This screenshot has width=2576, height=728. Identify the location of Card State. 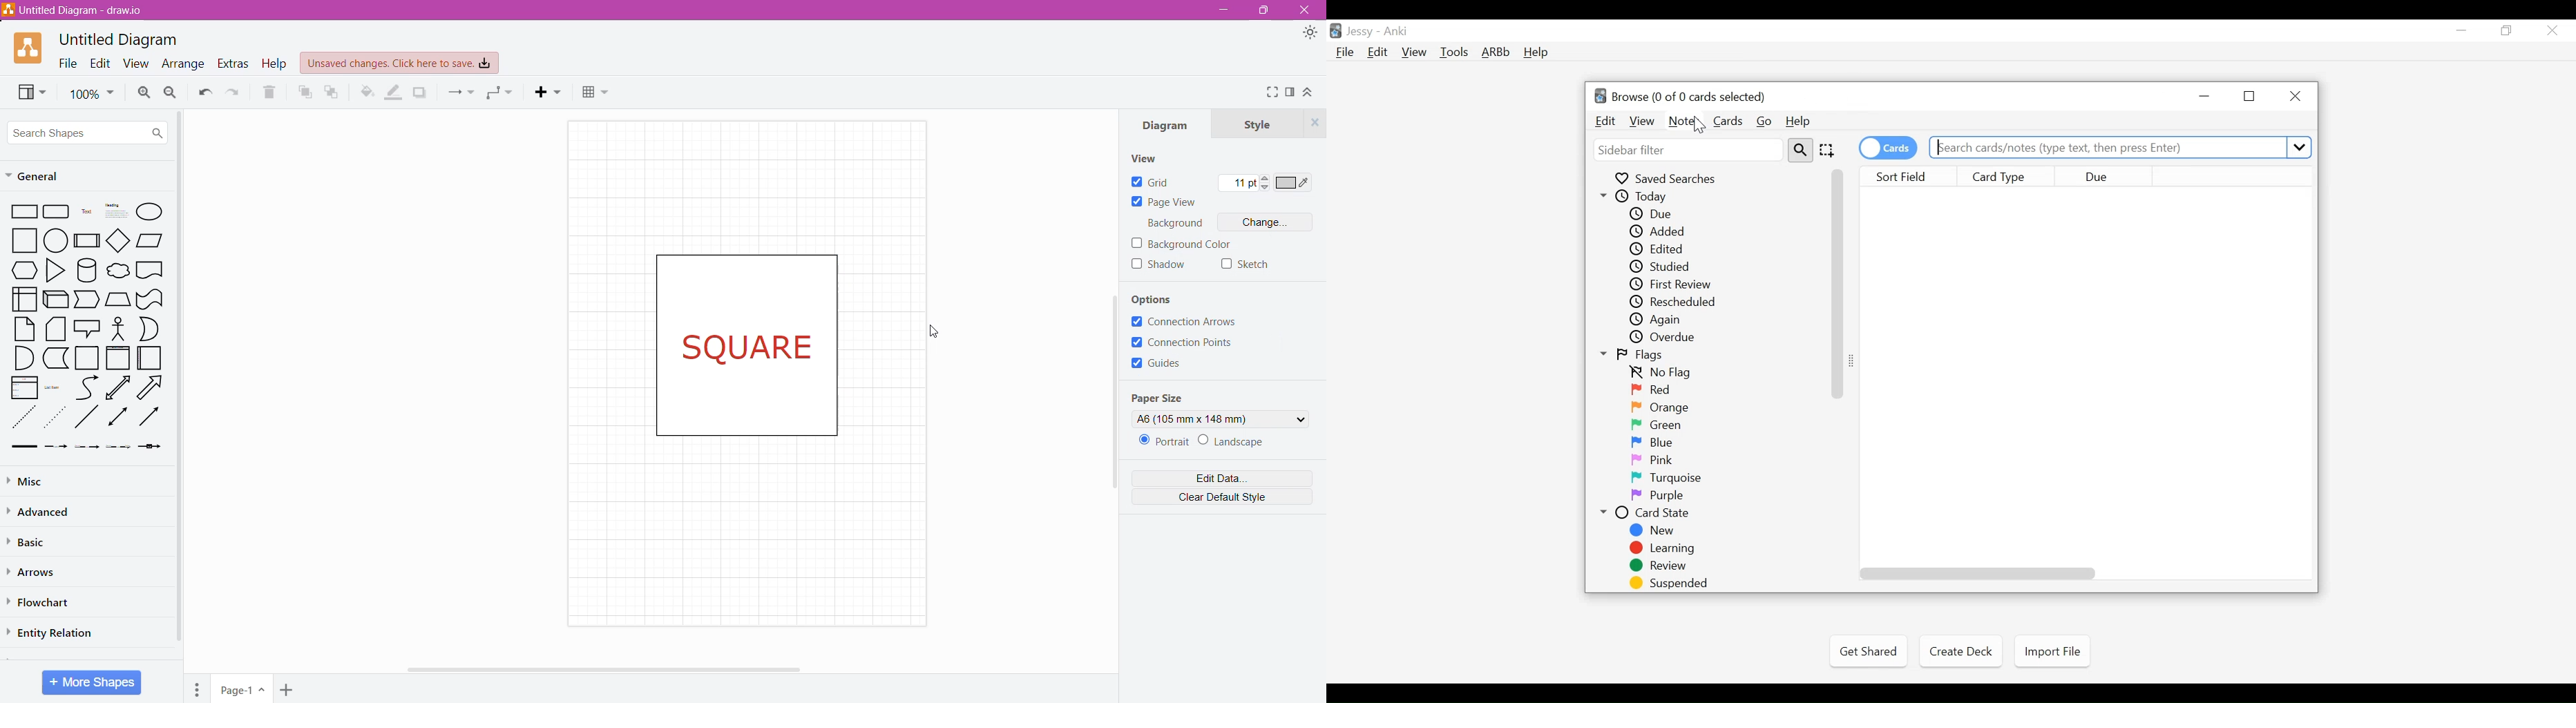
(1648, 512).